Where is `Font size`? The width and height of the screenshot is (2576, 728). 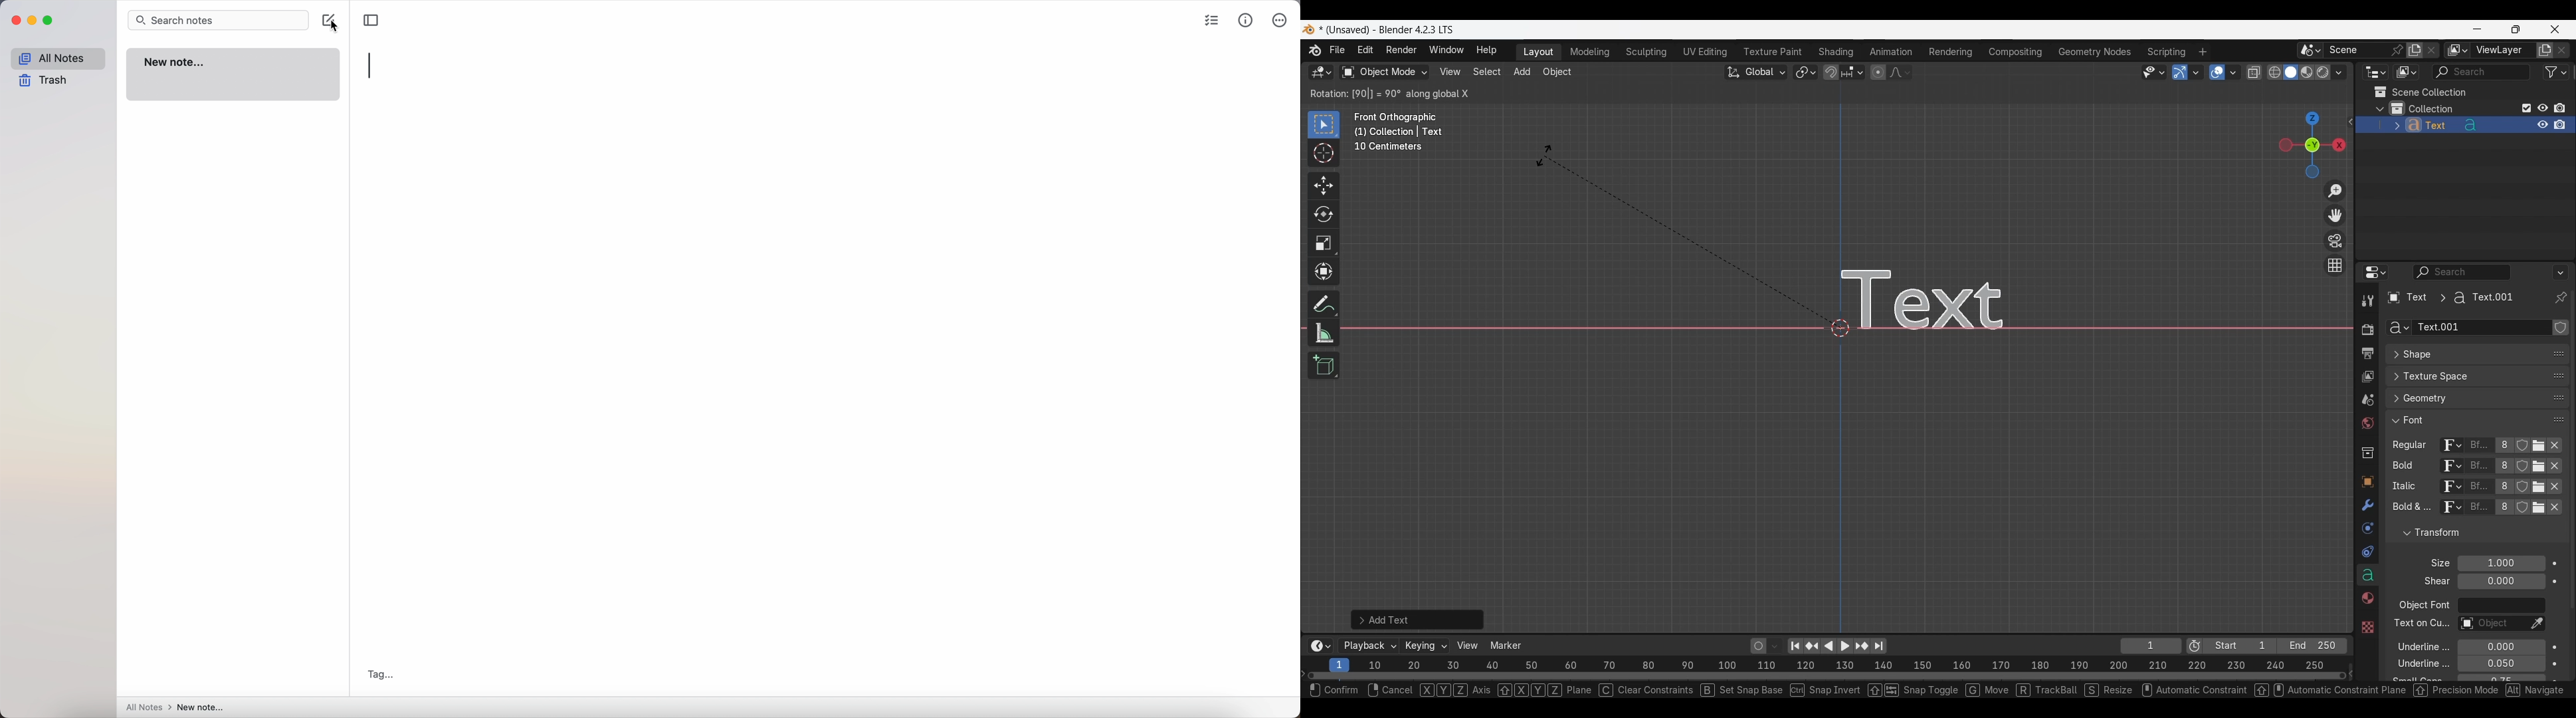
Font size is located at coordinates (2502, 564).